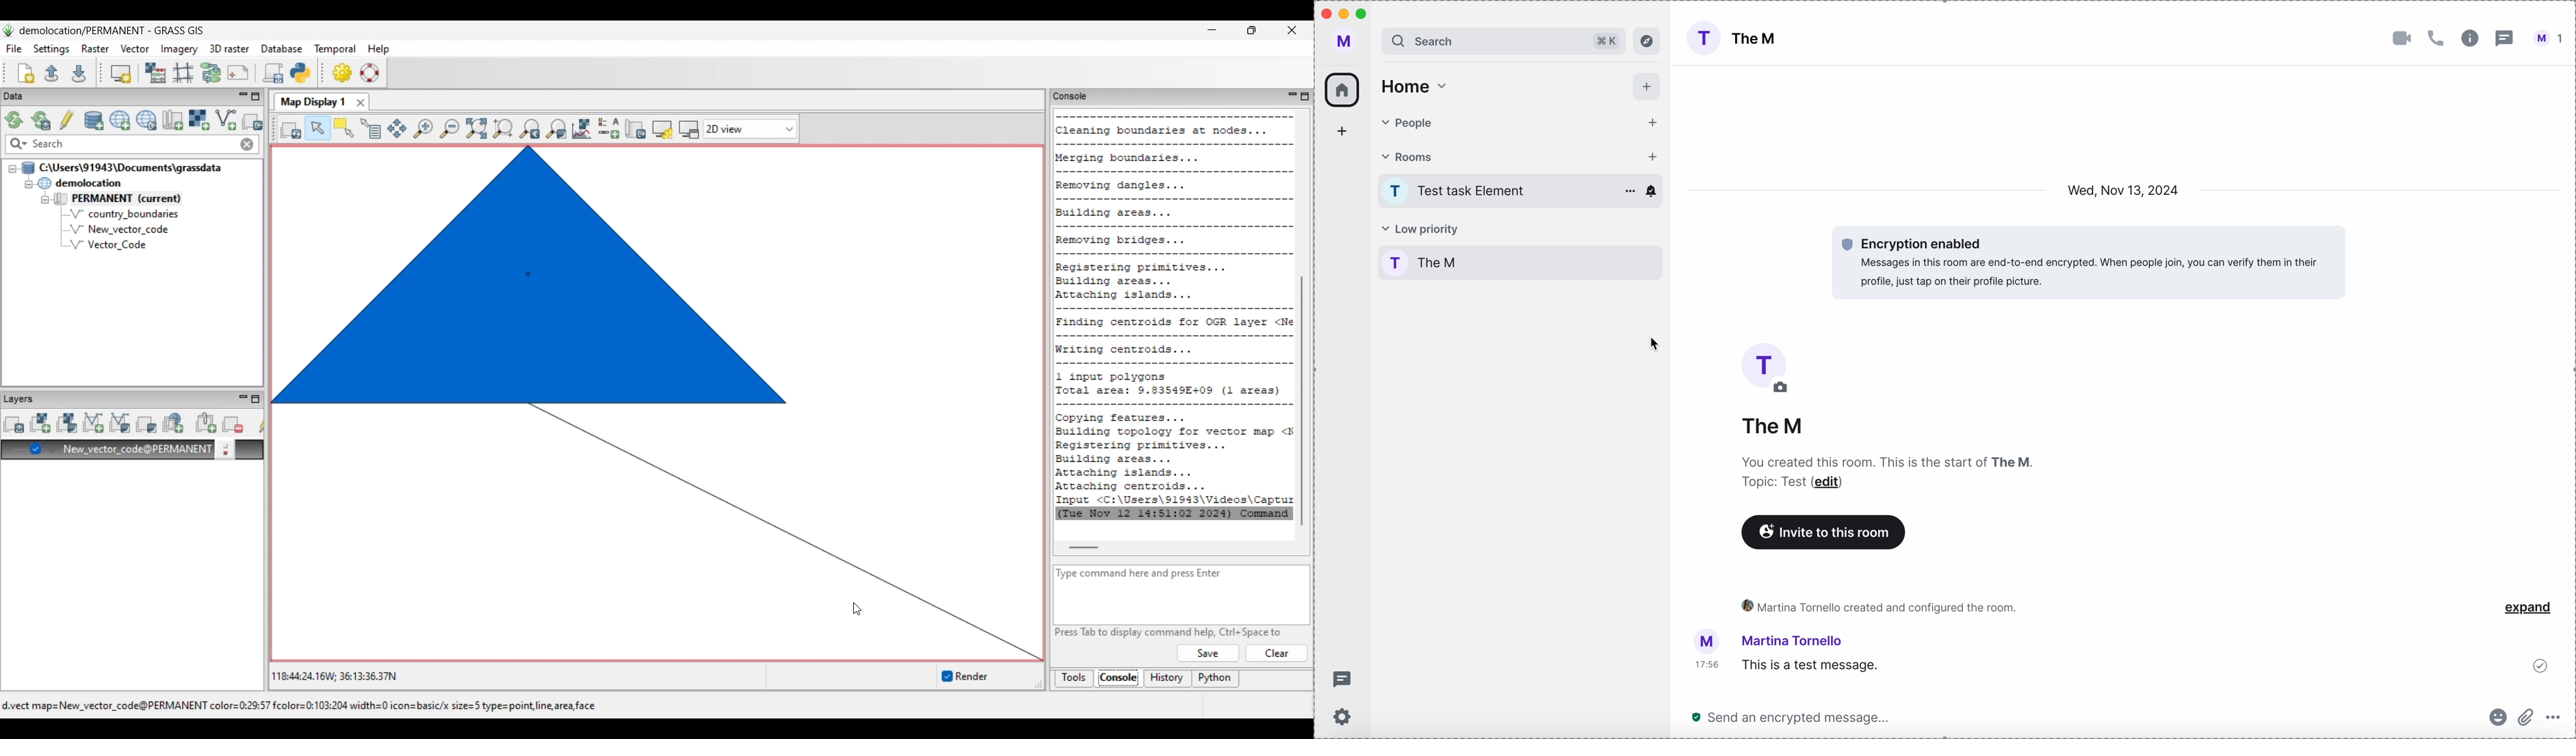 The width and height of the screenshot is (2576, 756). What do you see at coordinates (2438, 39) in the screenshot?
I see `call` at bounding box center [2438, 39].